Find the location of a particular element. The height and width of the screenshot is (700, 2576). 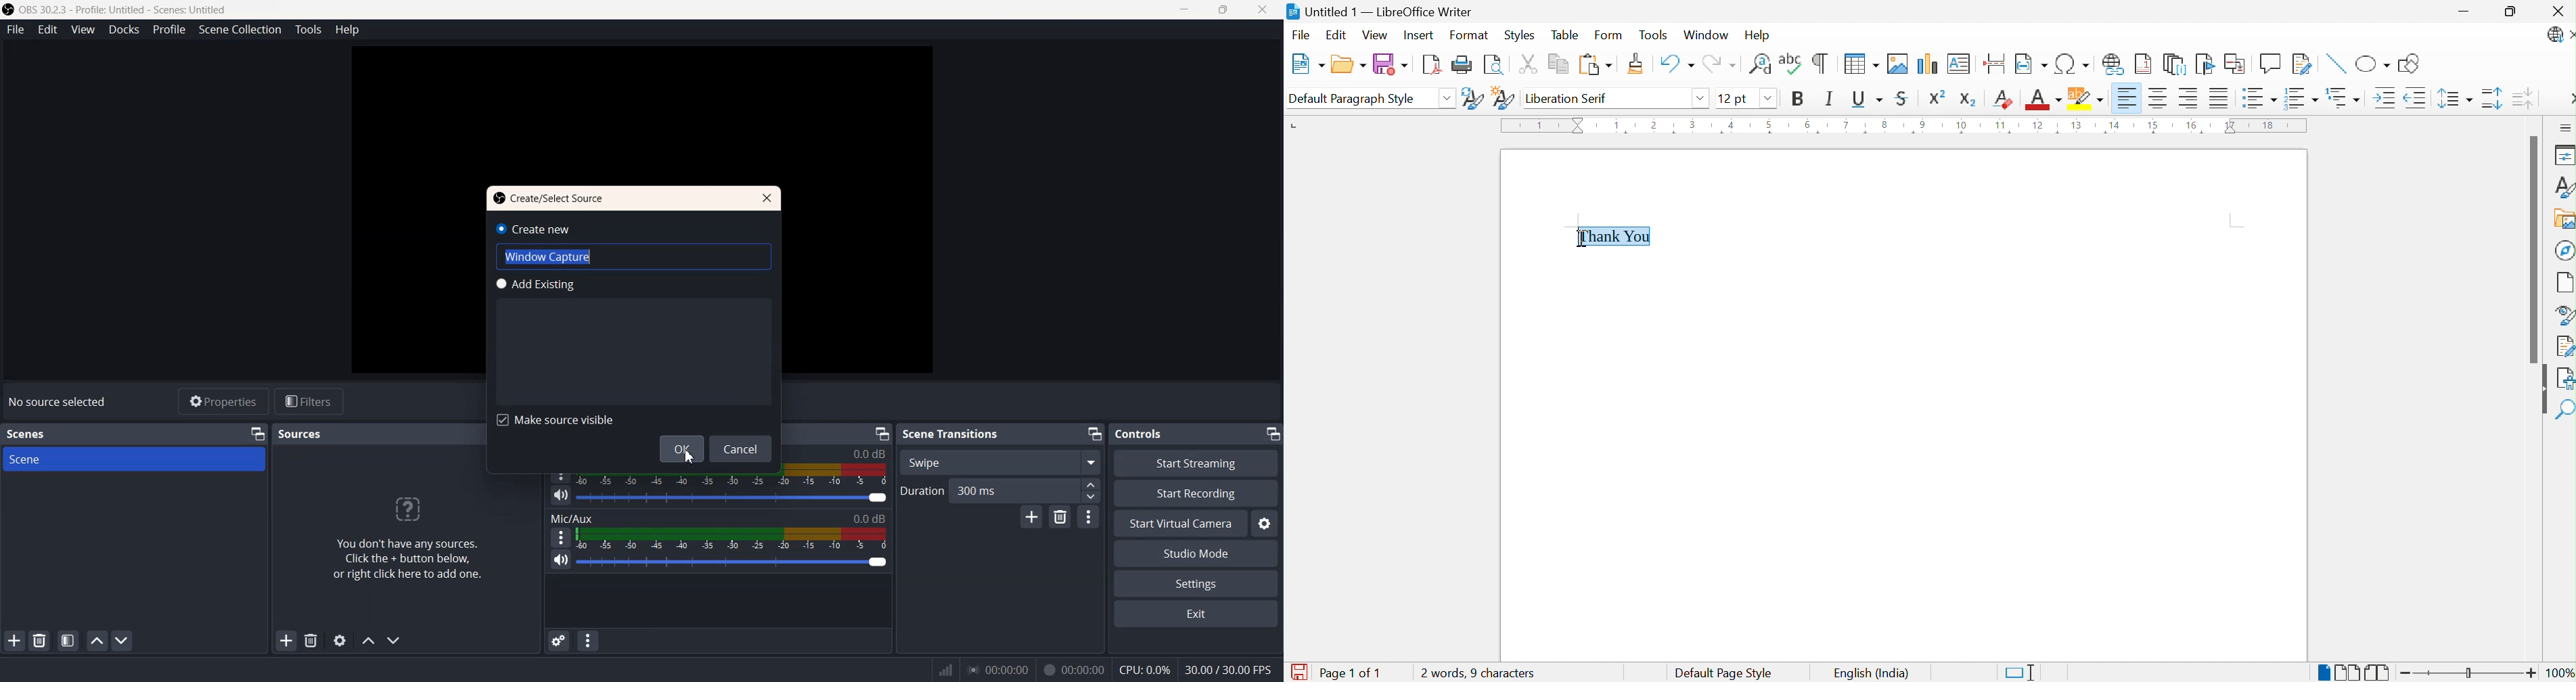

Multiple-page View is located at coordinates (2347, 670).